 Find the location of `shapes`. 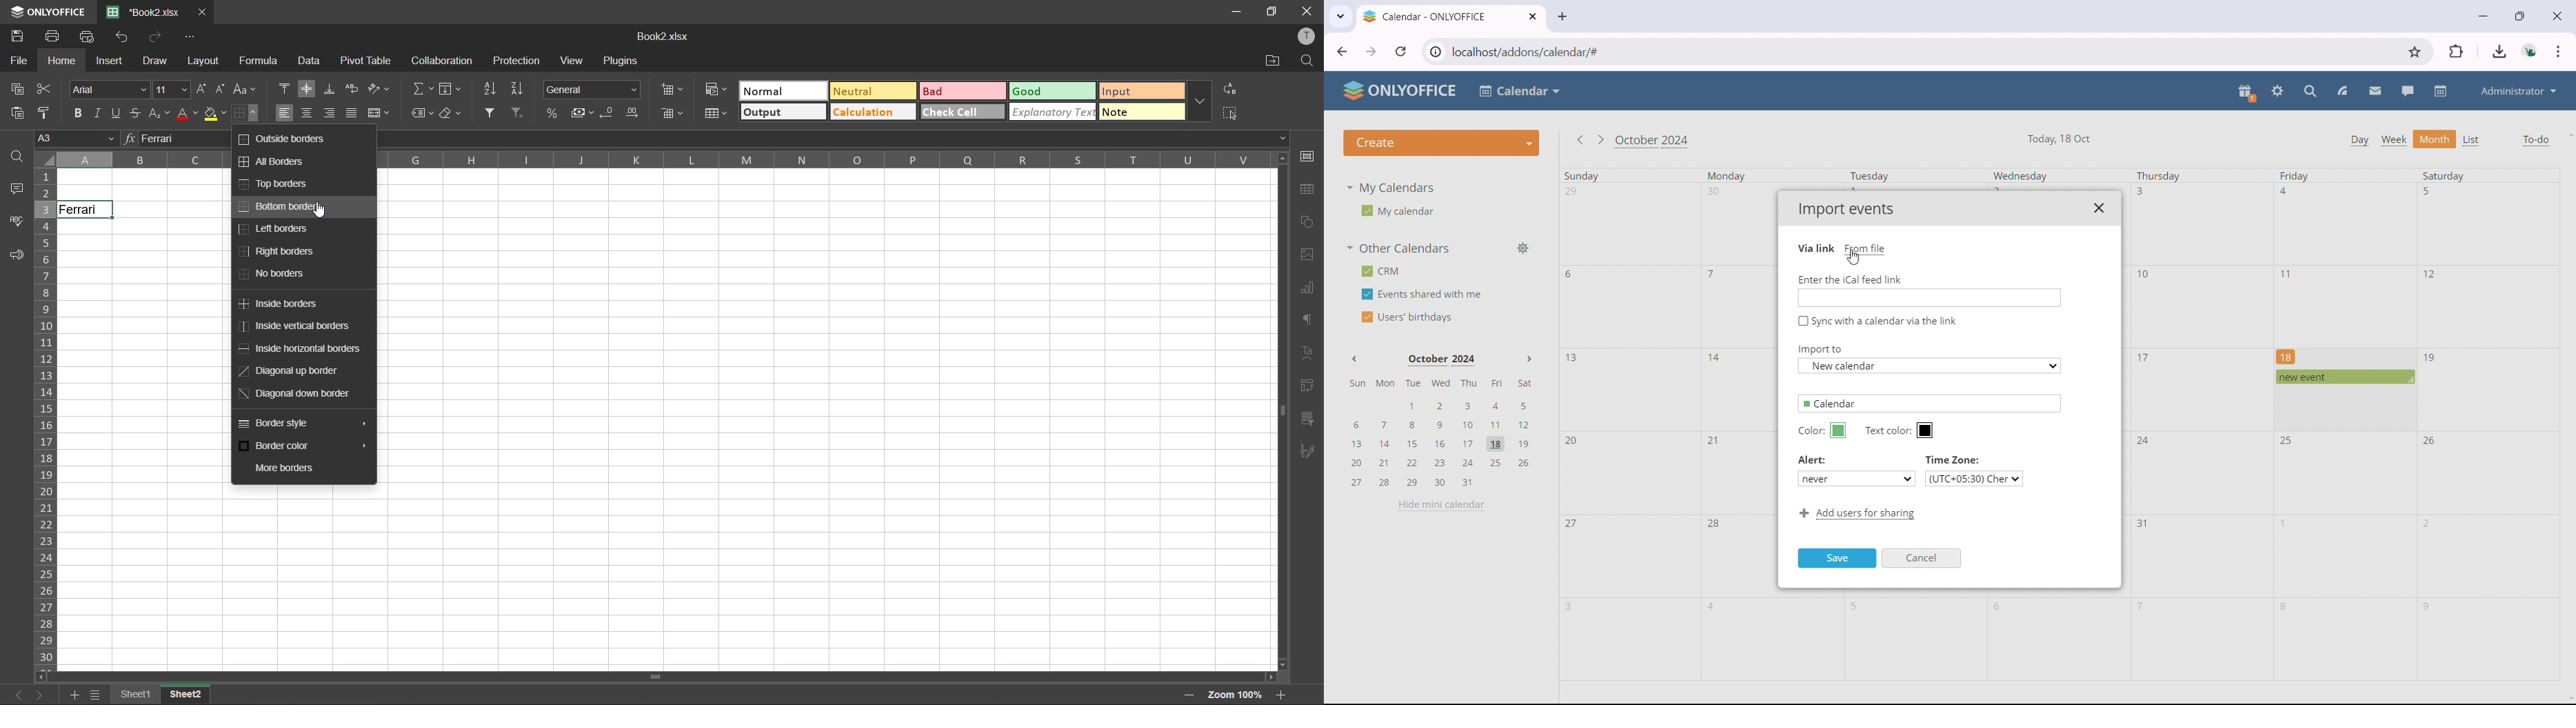

shapes is located at coordinates (1307, 221).